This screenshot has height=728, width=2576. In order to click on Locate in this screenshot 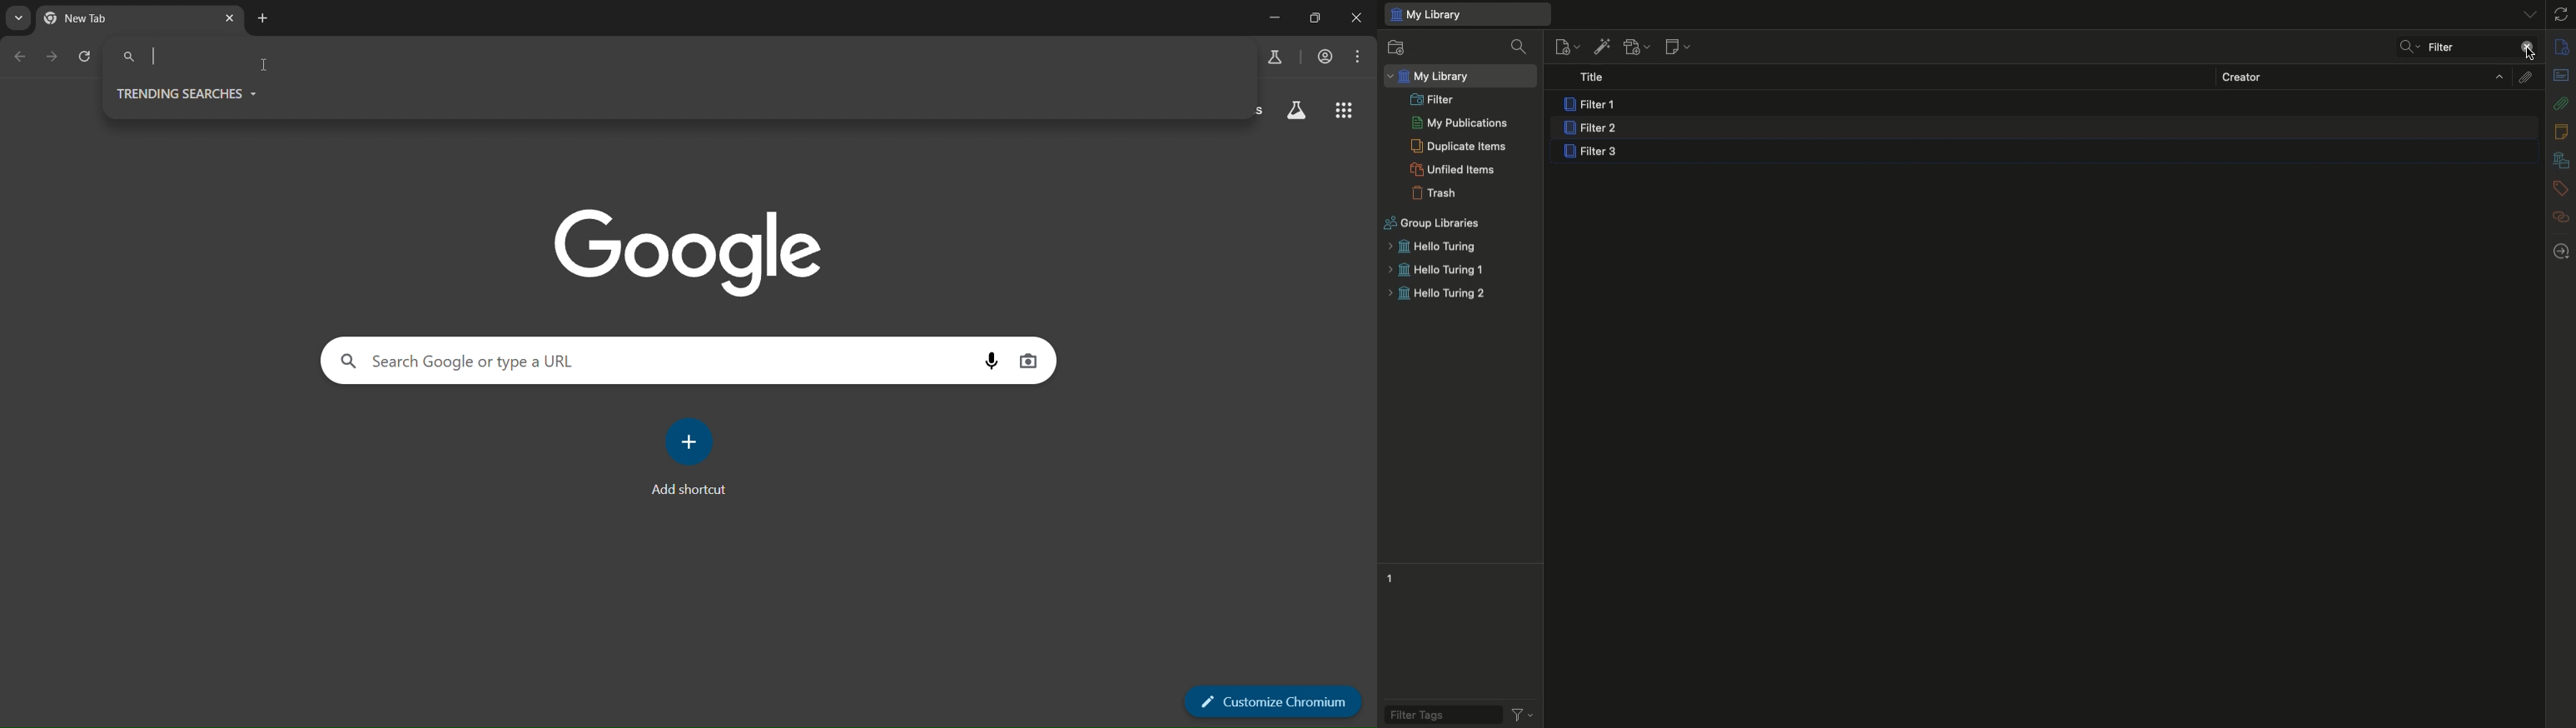, I will do `click(2561, 252)`.